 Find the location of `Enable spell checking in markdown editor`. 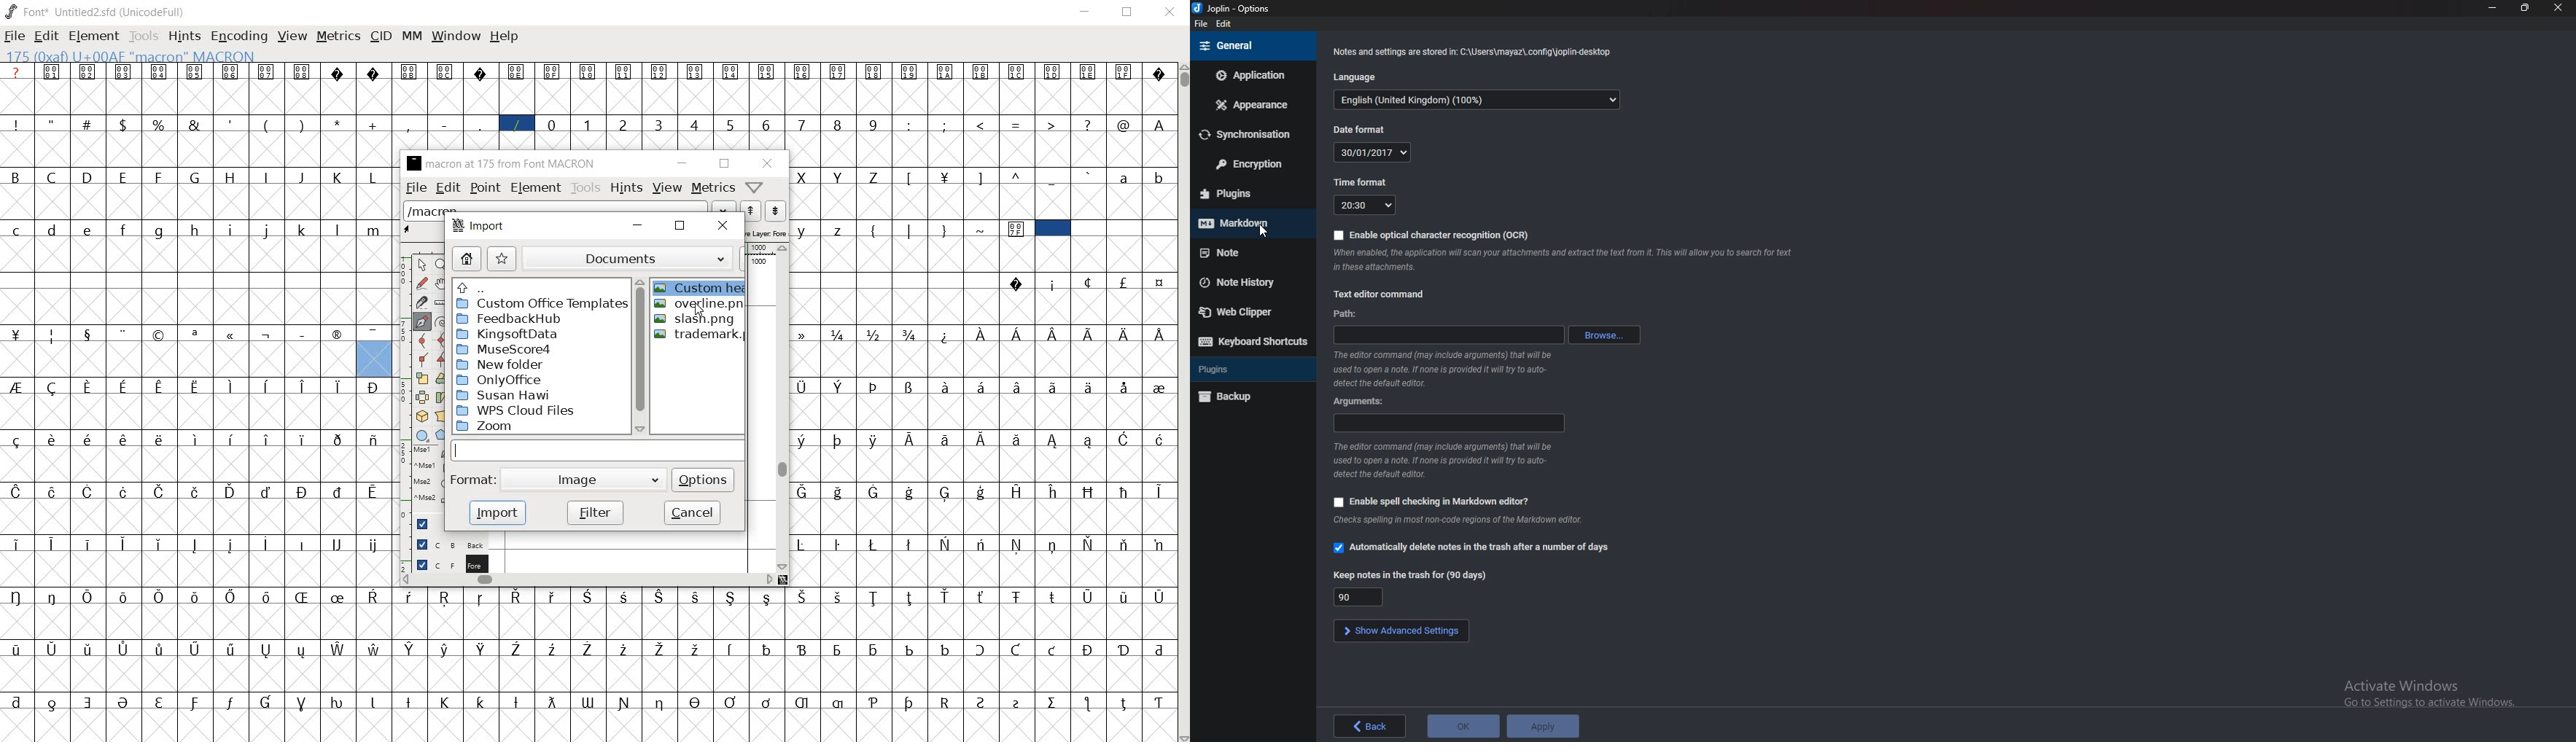

Enable spell checking in markdown editor is located at coordinates (1430, 499).